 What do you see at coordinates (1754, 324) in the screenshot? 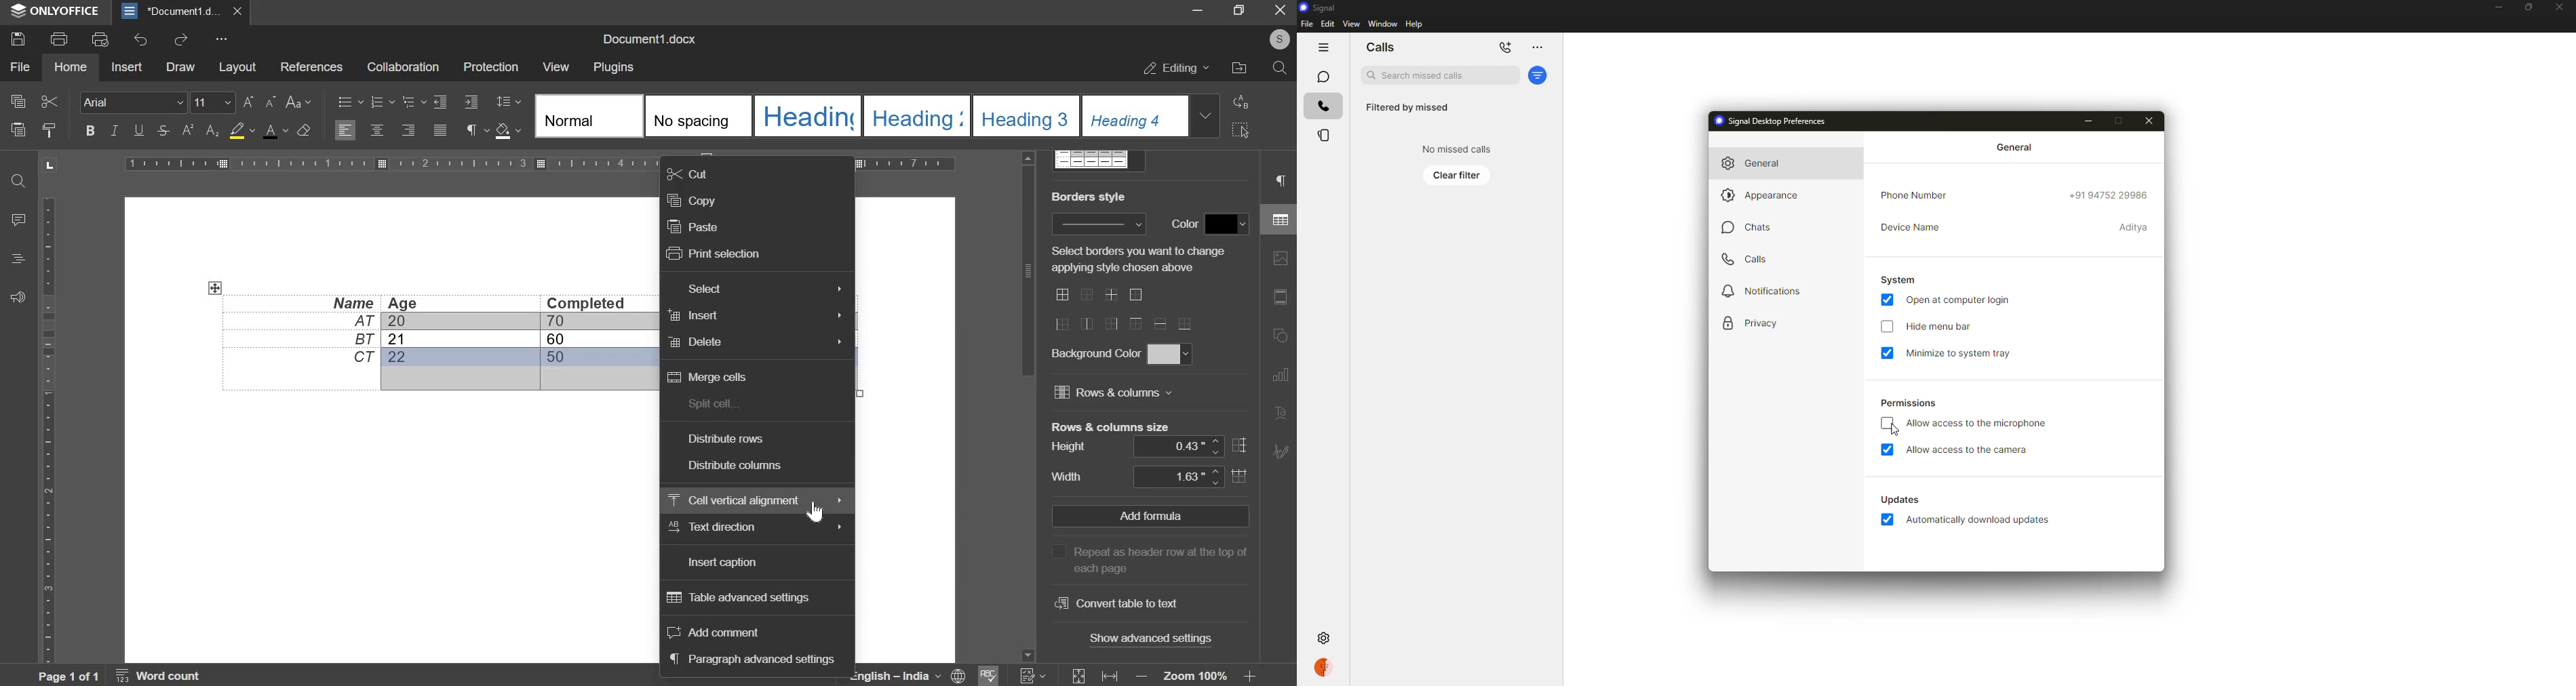
I see `privacy` at bounding box center [1754, 324].